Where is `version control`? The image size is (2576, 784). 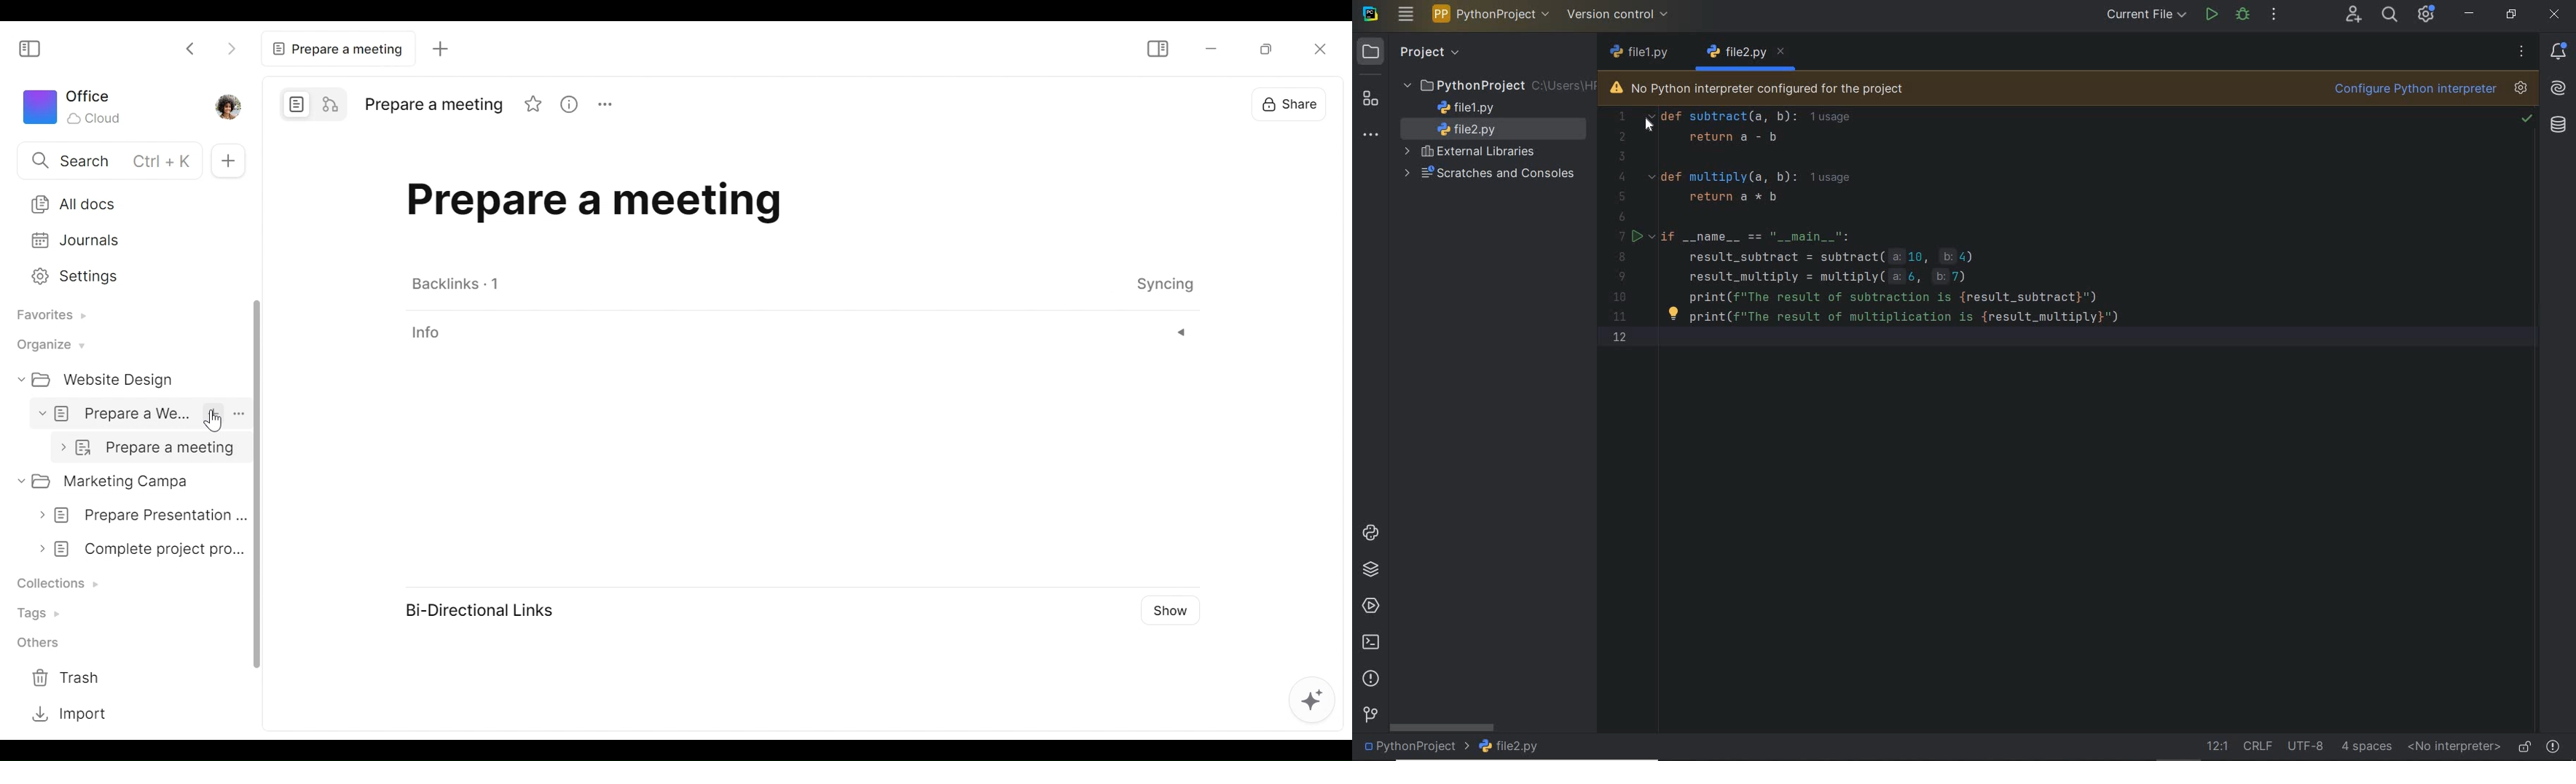 version control is located at coordinates (1620, 16).